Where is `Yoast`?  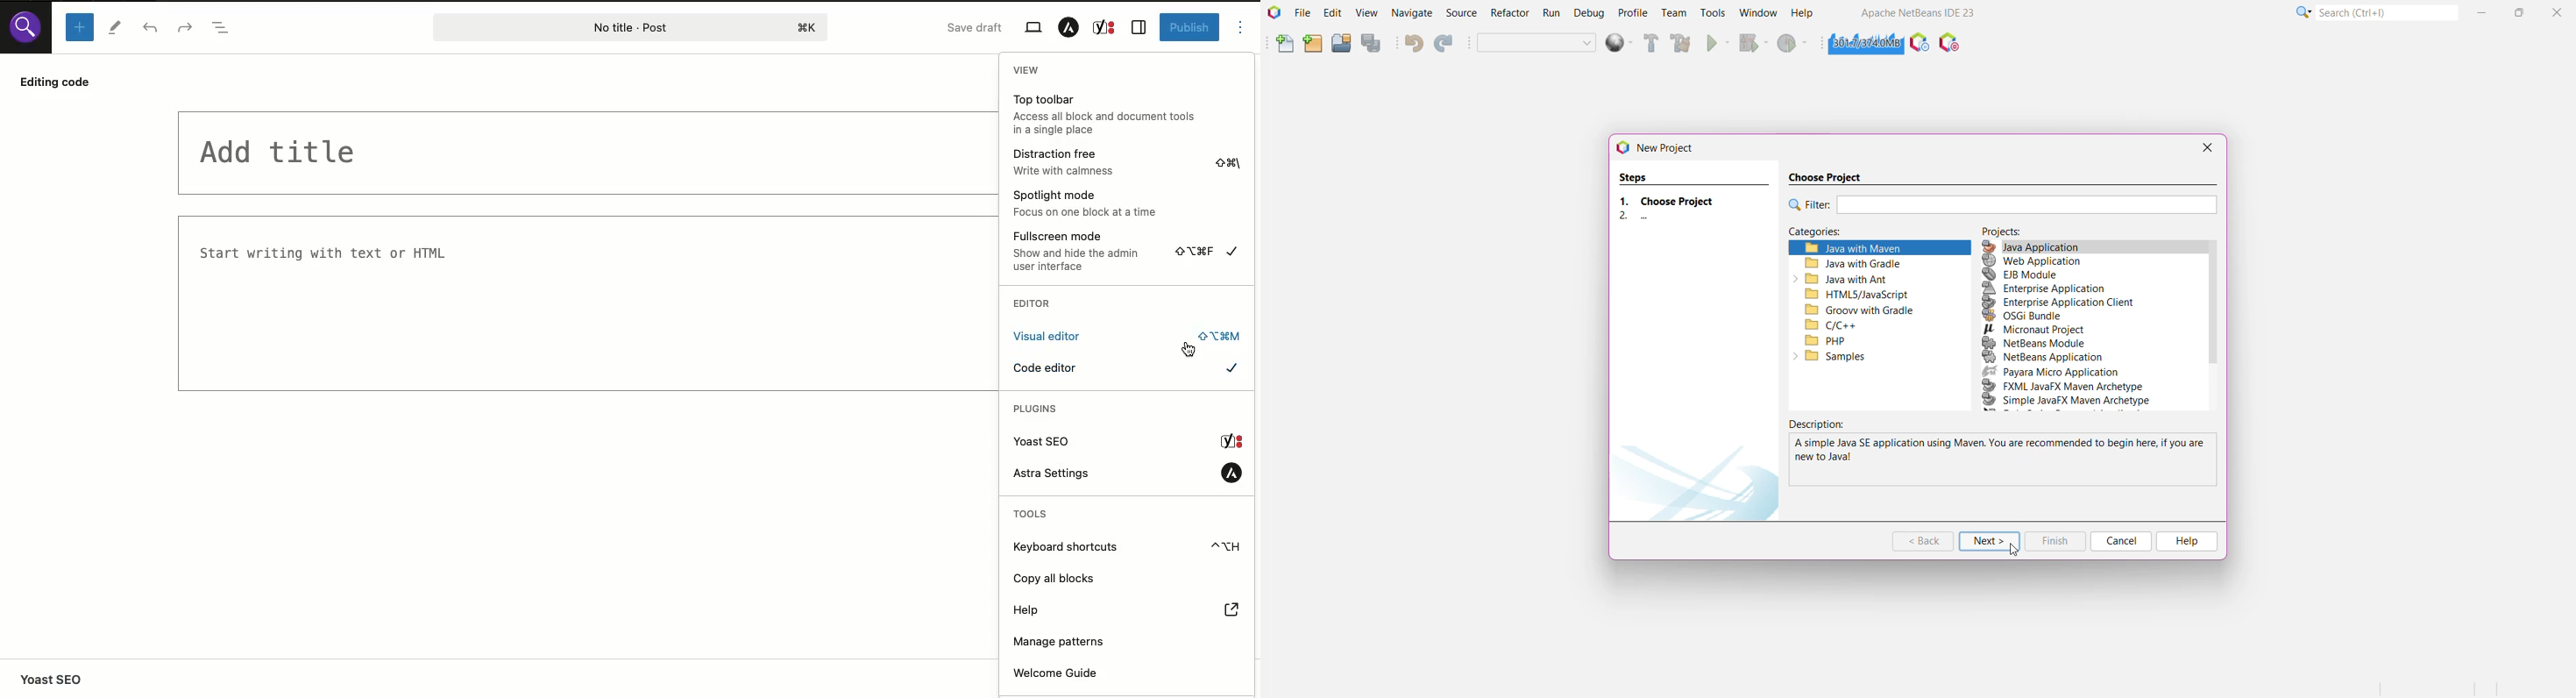 Yoast is located at coordinates (1126, 442).